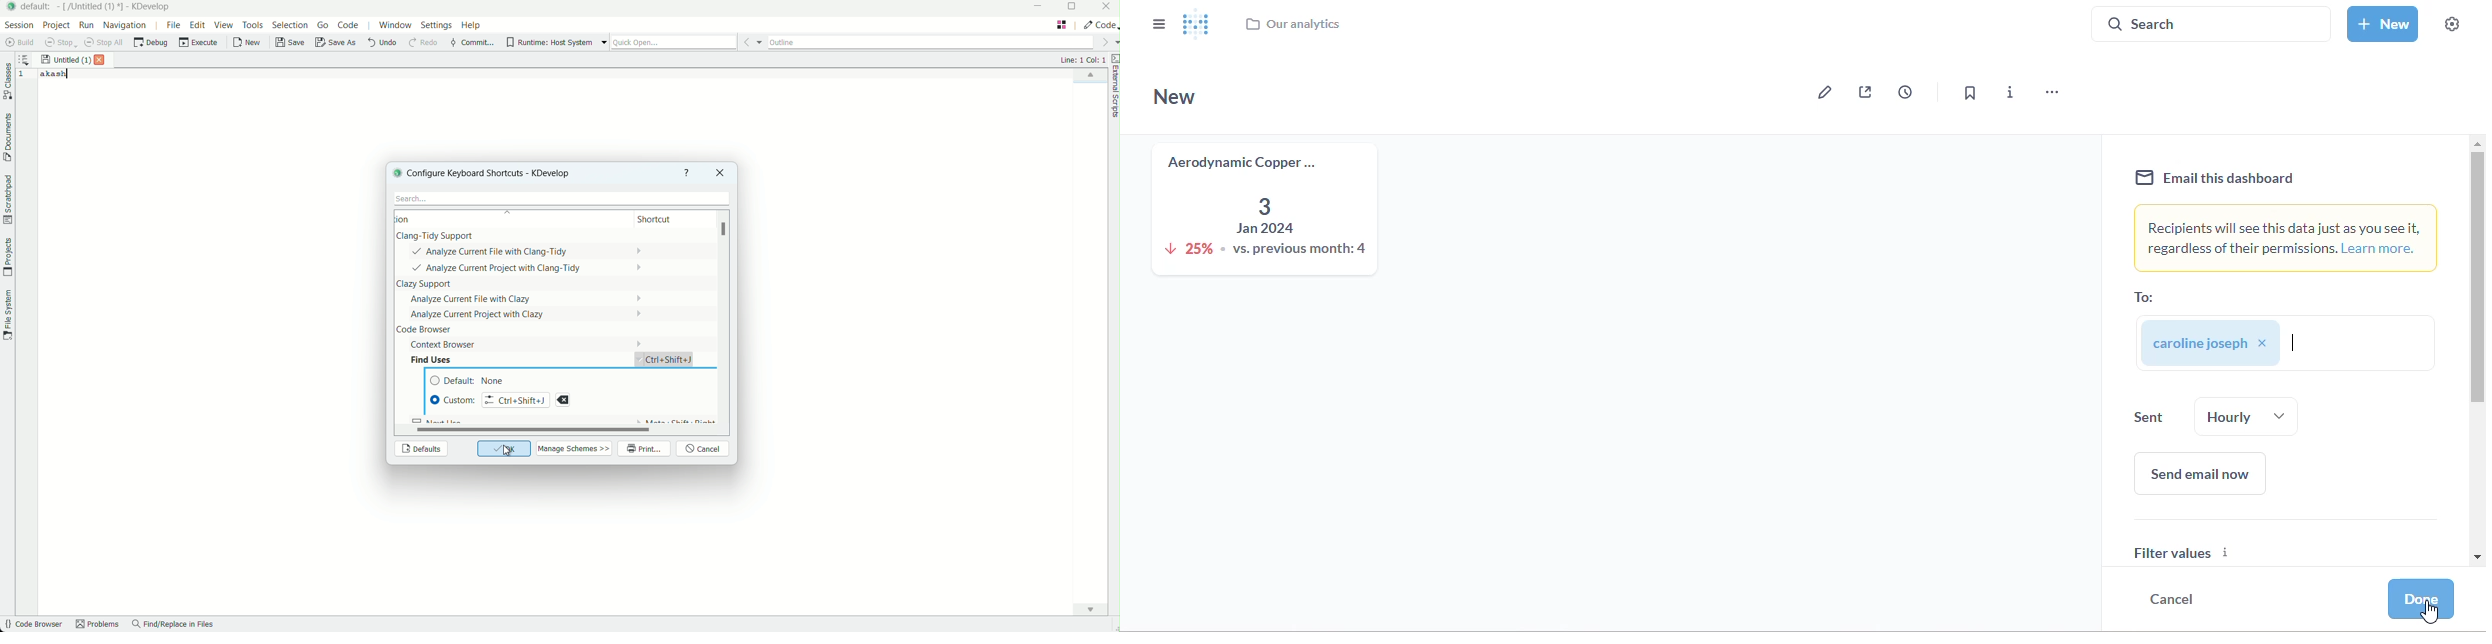  I want to click on execute actions to change the area, so click(1099, 25).